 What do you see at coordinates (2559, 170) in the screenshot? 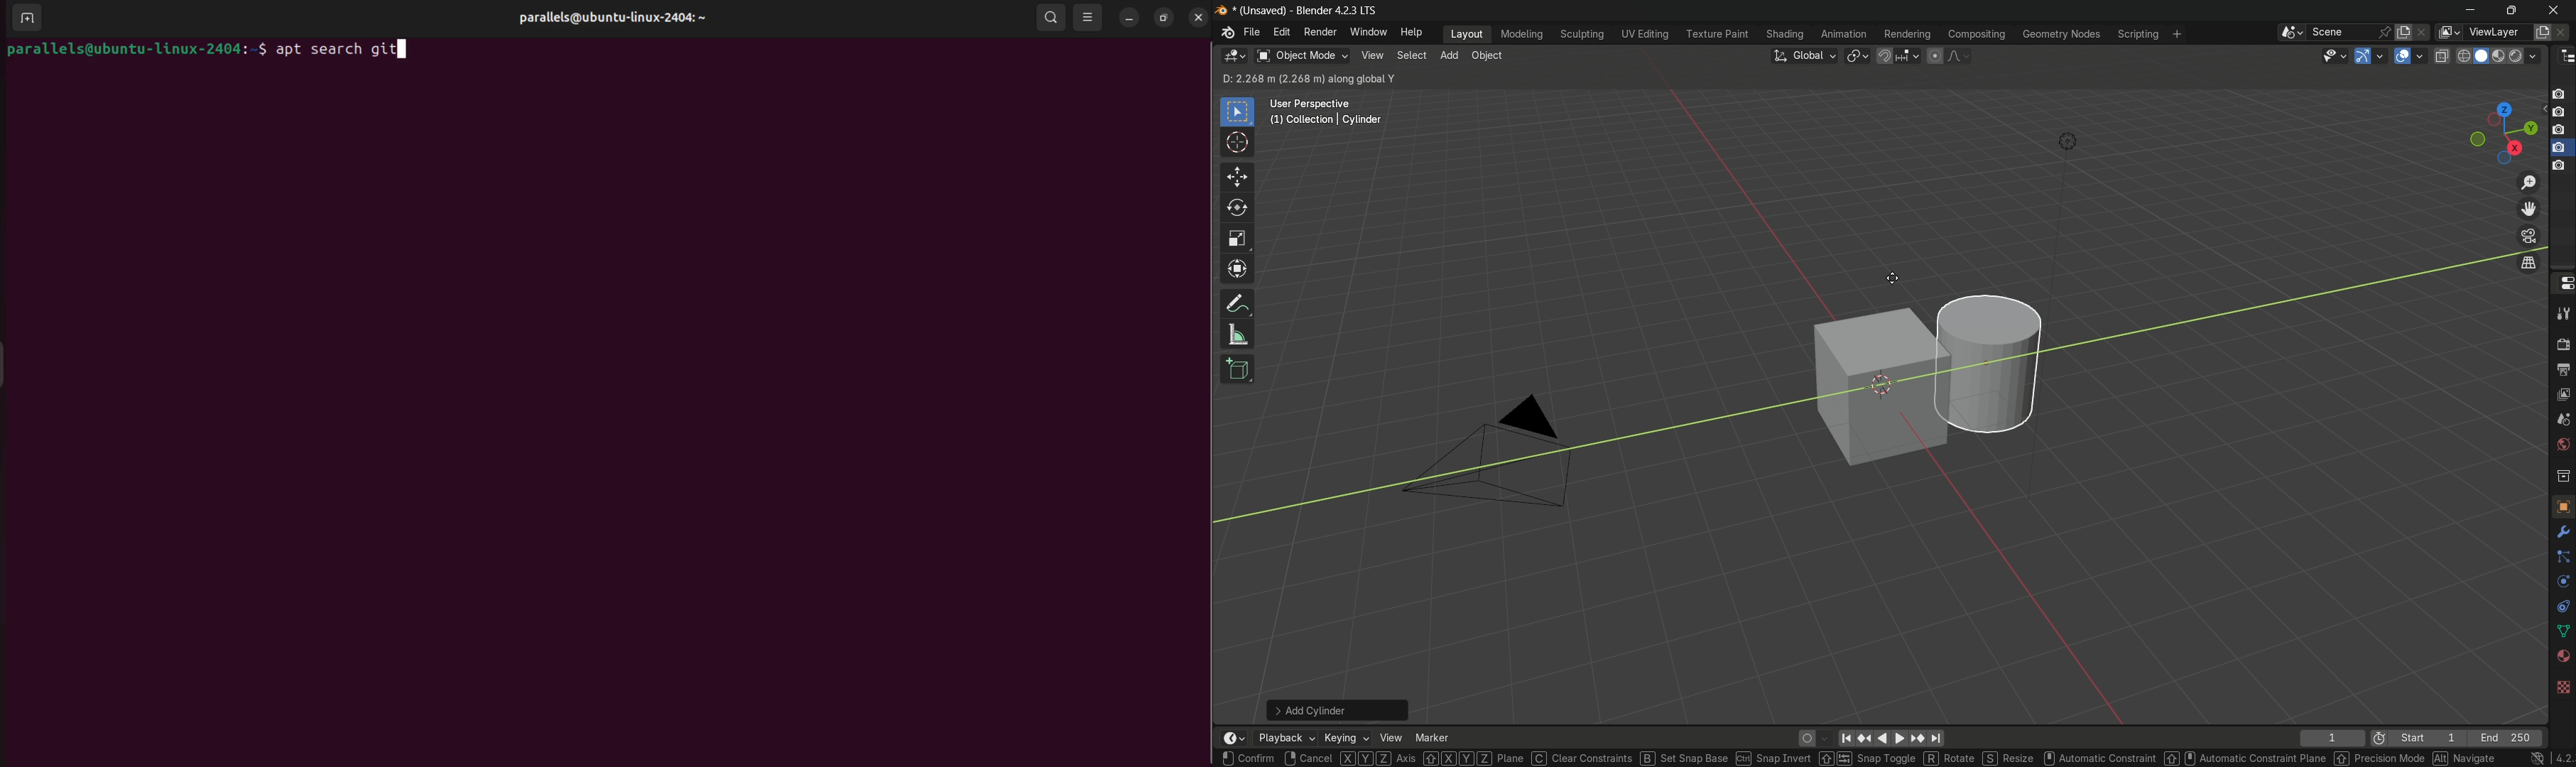
I see `capture` at bounding box center [2559, 170].